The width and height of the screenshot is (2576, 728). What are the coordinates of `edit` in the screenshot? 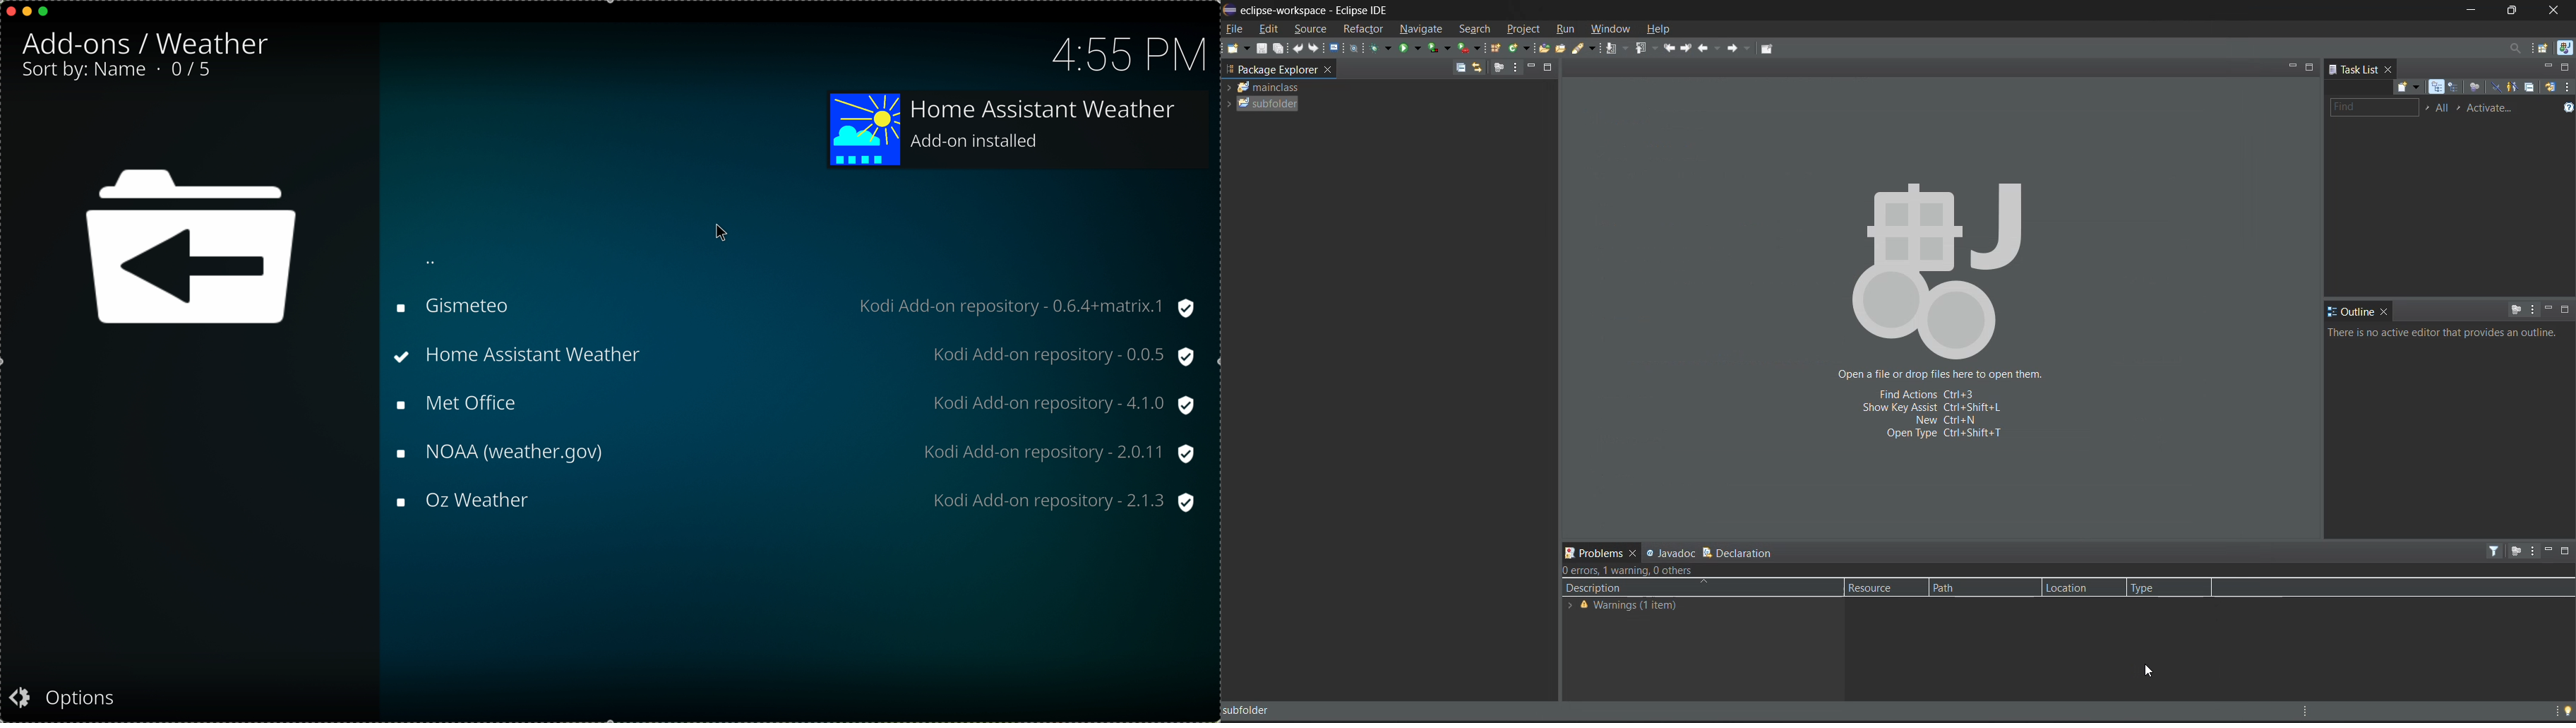 It's located at (1270, 28).